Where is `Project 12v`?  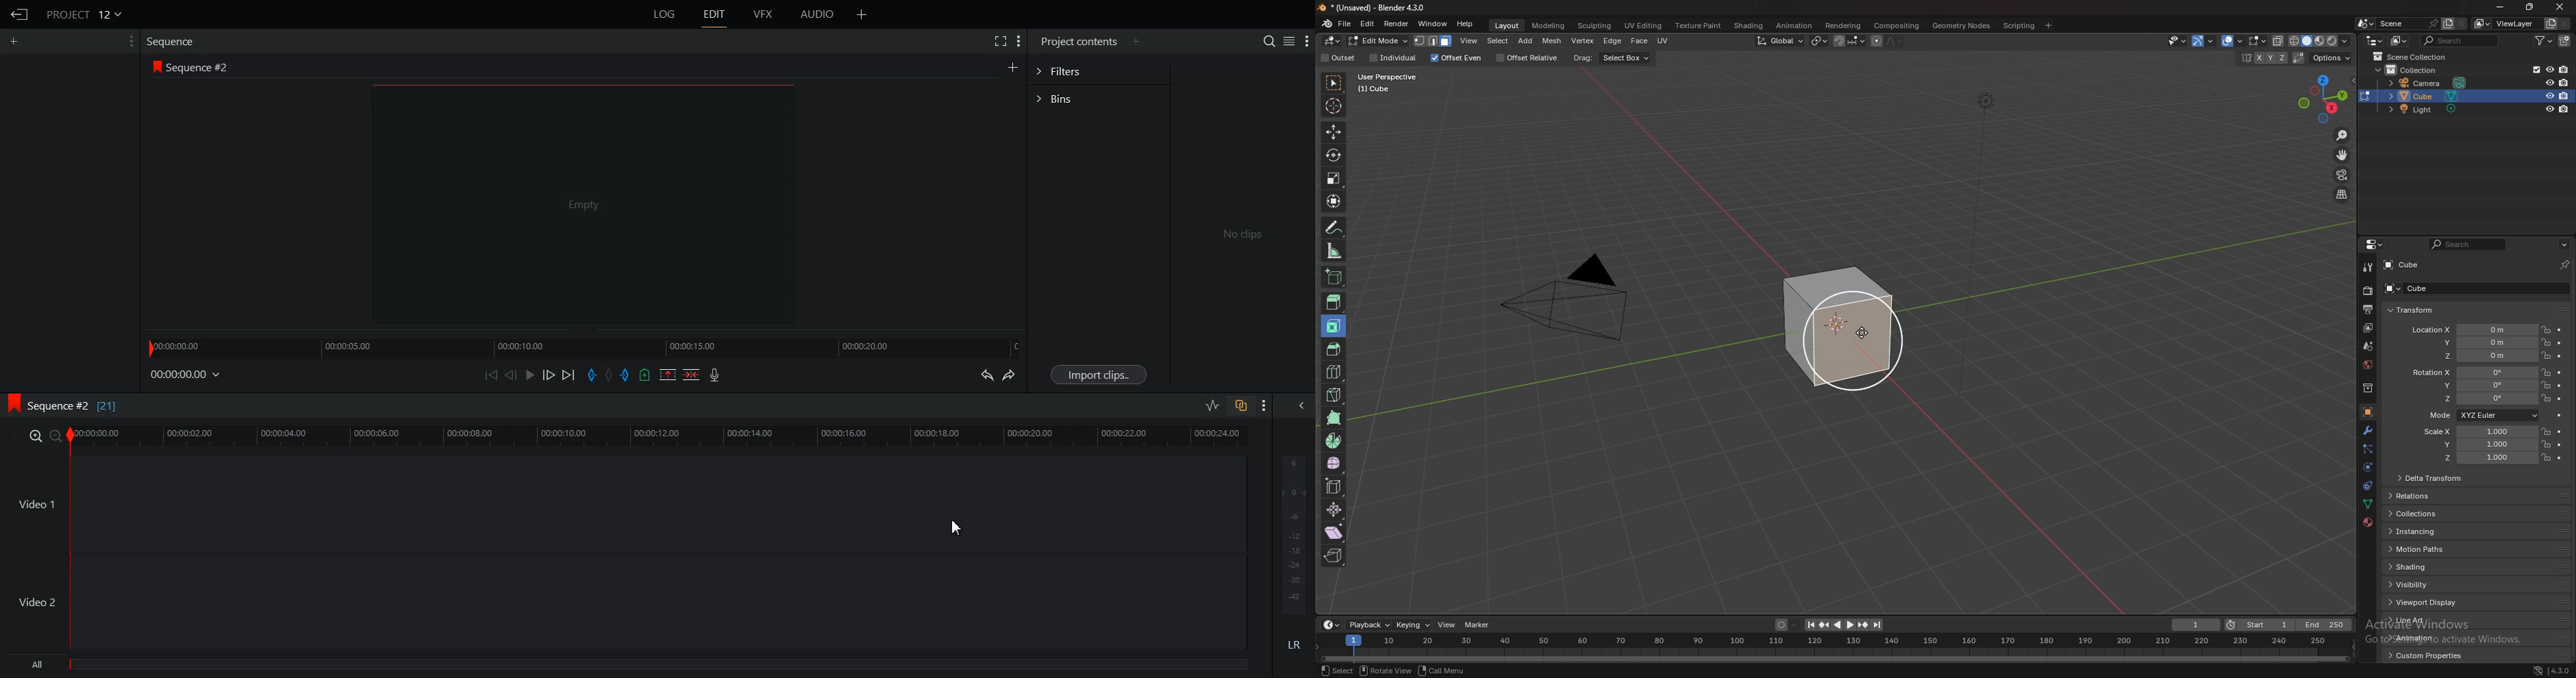 Project 12v is located at coordinates (84, 14).